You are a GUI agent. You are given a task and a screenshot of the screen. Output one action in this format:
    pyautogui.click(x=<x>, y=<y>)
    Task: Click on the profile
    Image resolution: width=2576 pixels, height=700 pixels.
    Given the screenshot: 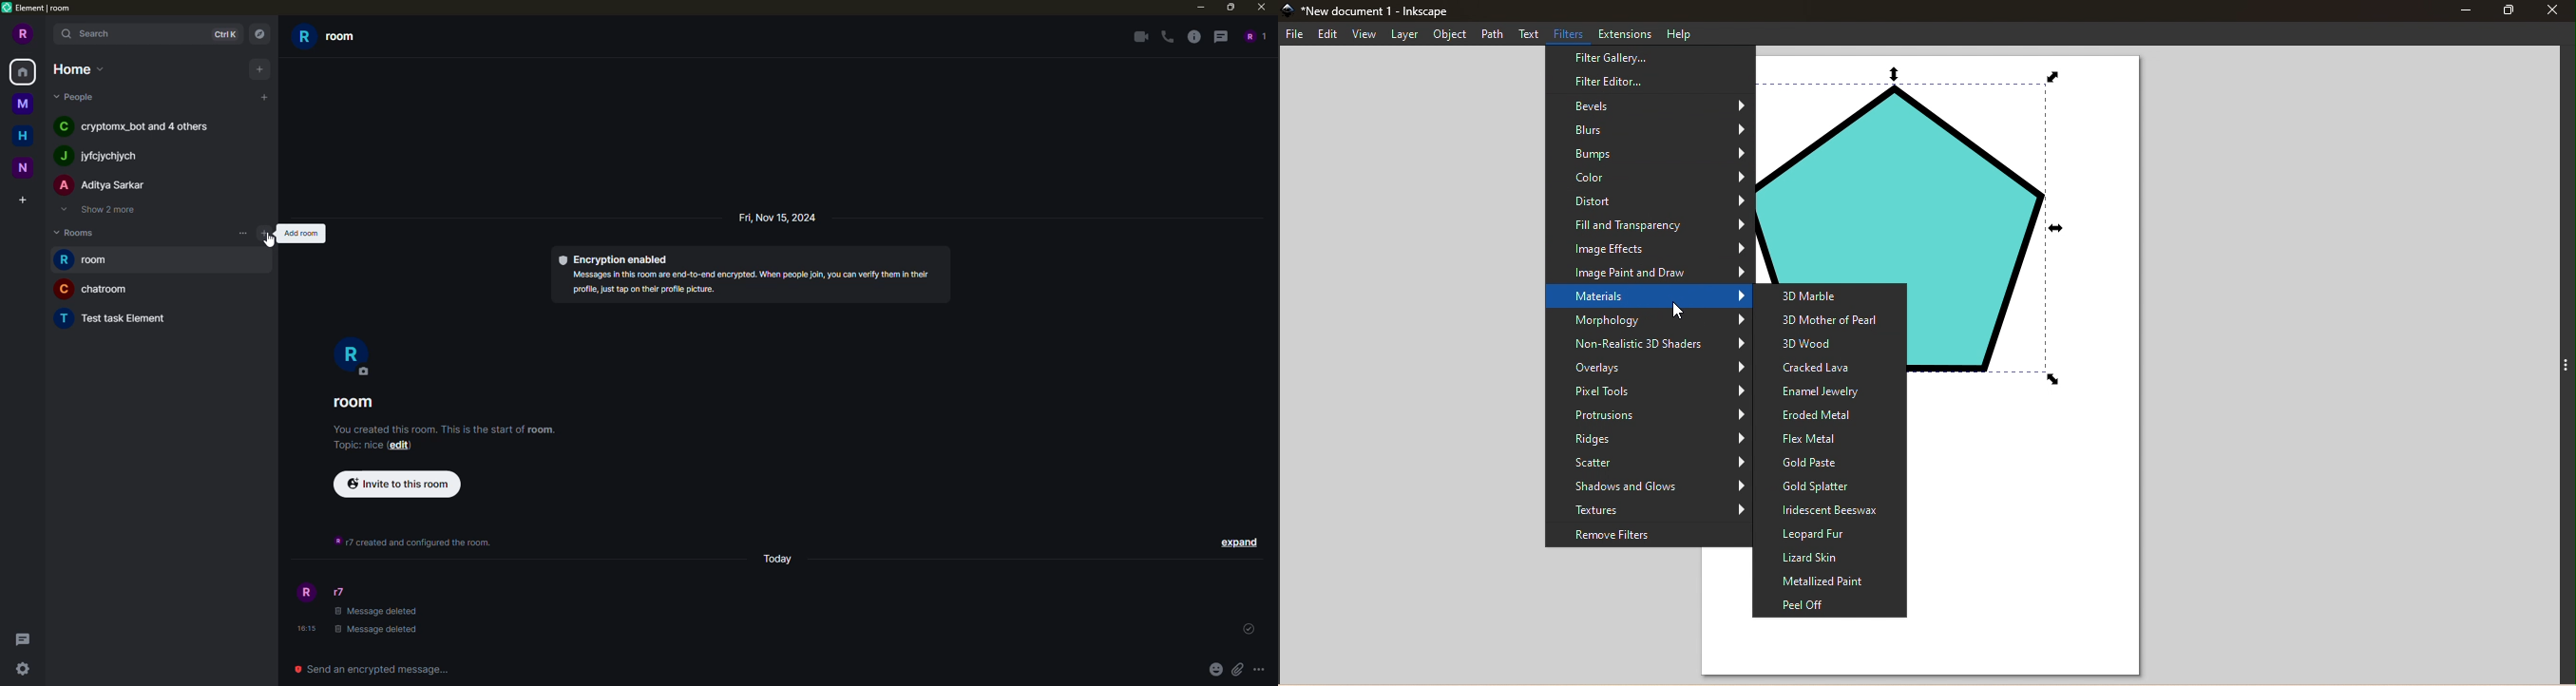 What is the action you would take?
    pyautogui.click(x=353, y=357)
    